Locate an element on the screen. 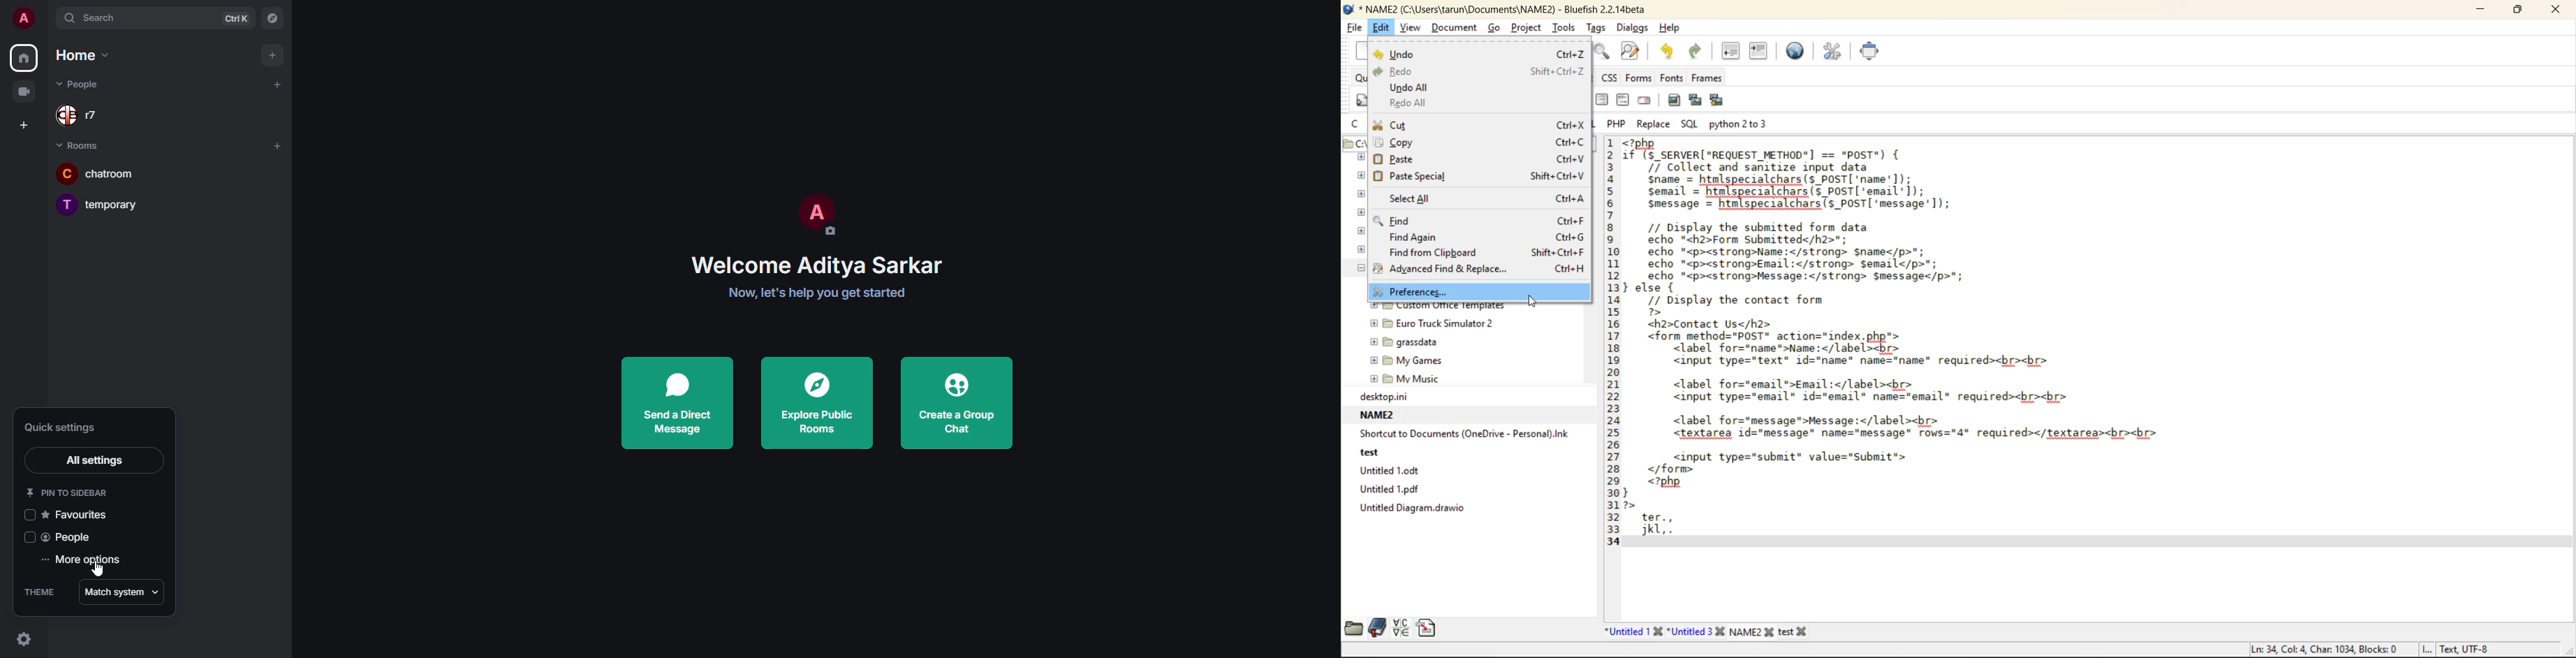  send a direct message is located at coordinates (677, 404).